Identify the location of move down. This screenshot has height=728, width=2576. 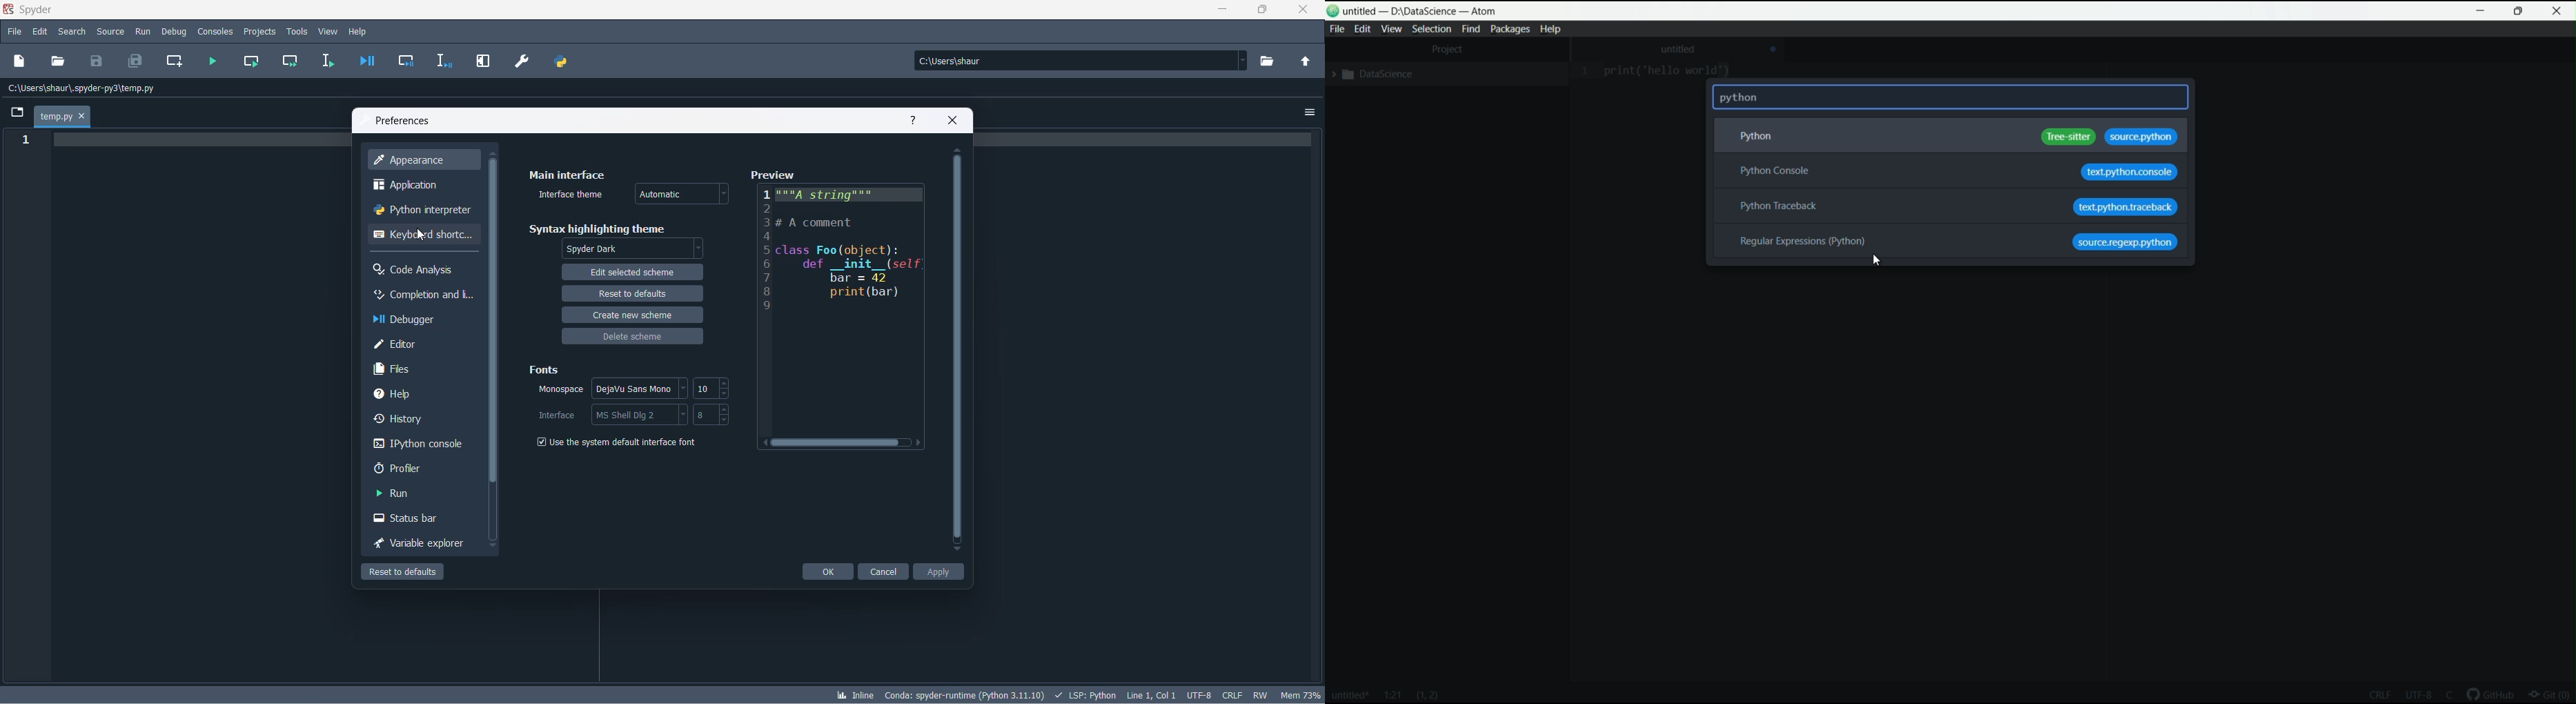
(959, 551).